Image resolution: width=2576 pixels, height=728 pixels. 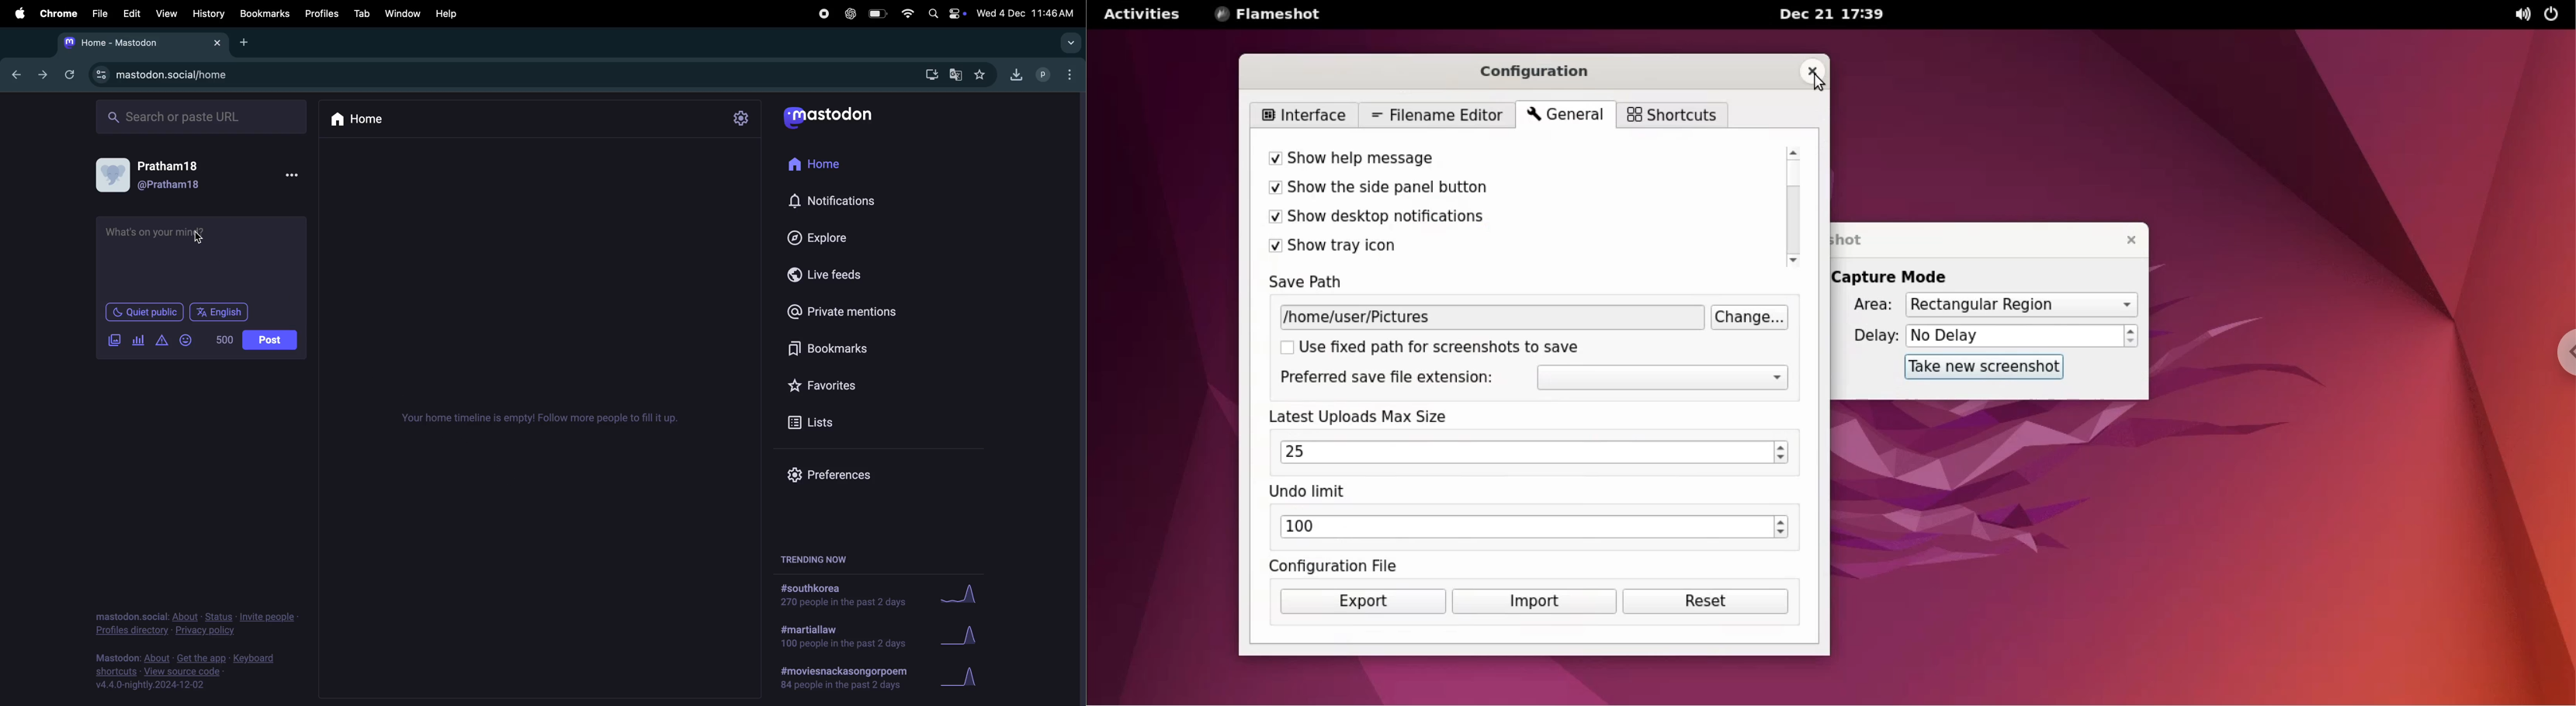 I want to click on Search Url, so click(x=203, y=117).